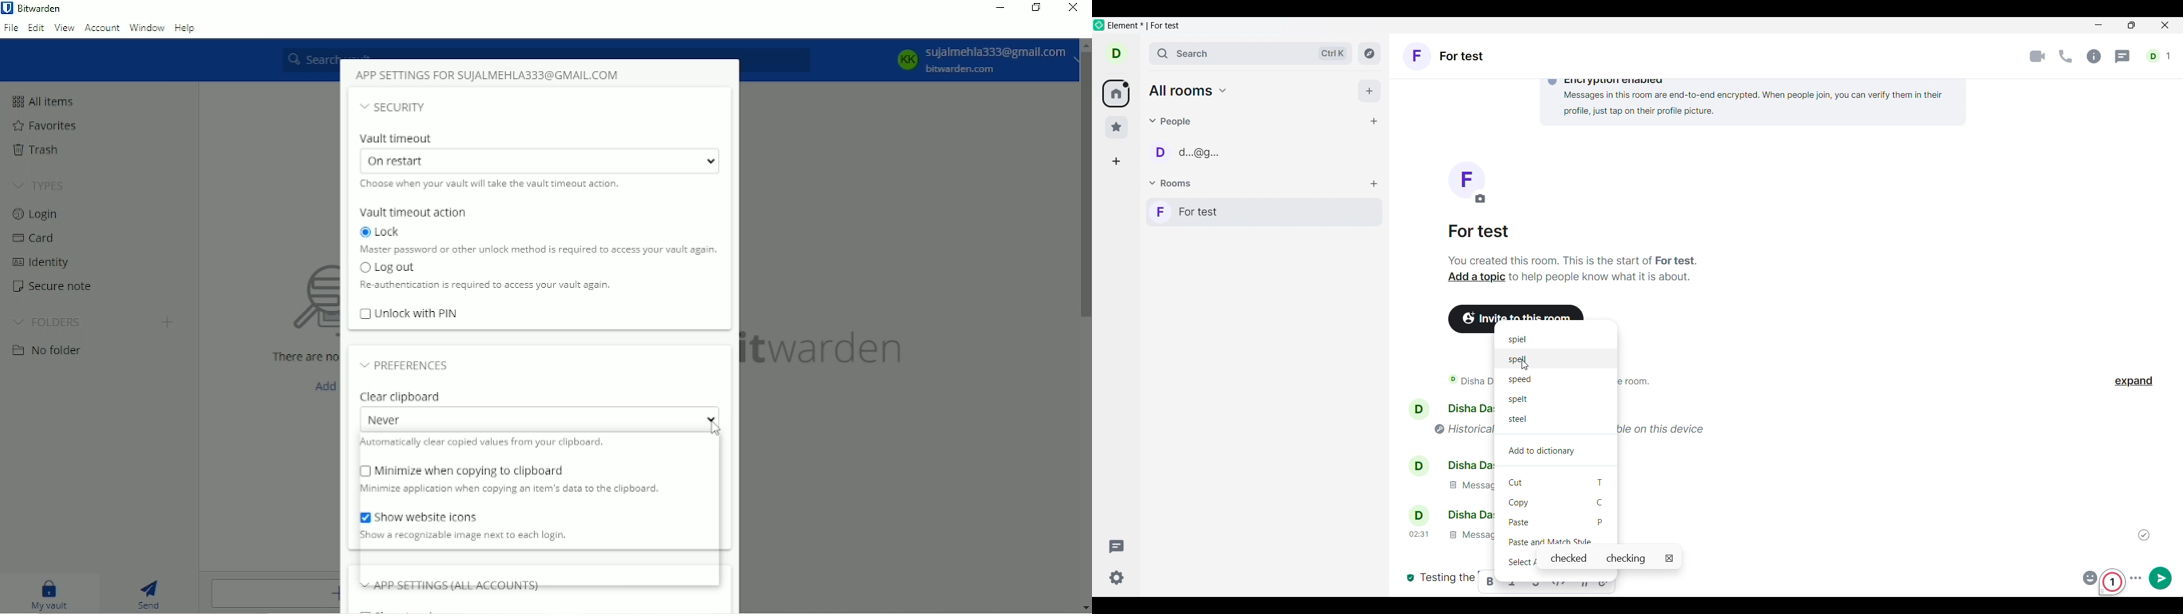 This screenshot has width=2184, height=616. What do you see at coordinates (1519, 561) in the screenshot?
I see `Select all` at bounding box center [1519, 561].